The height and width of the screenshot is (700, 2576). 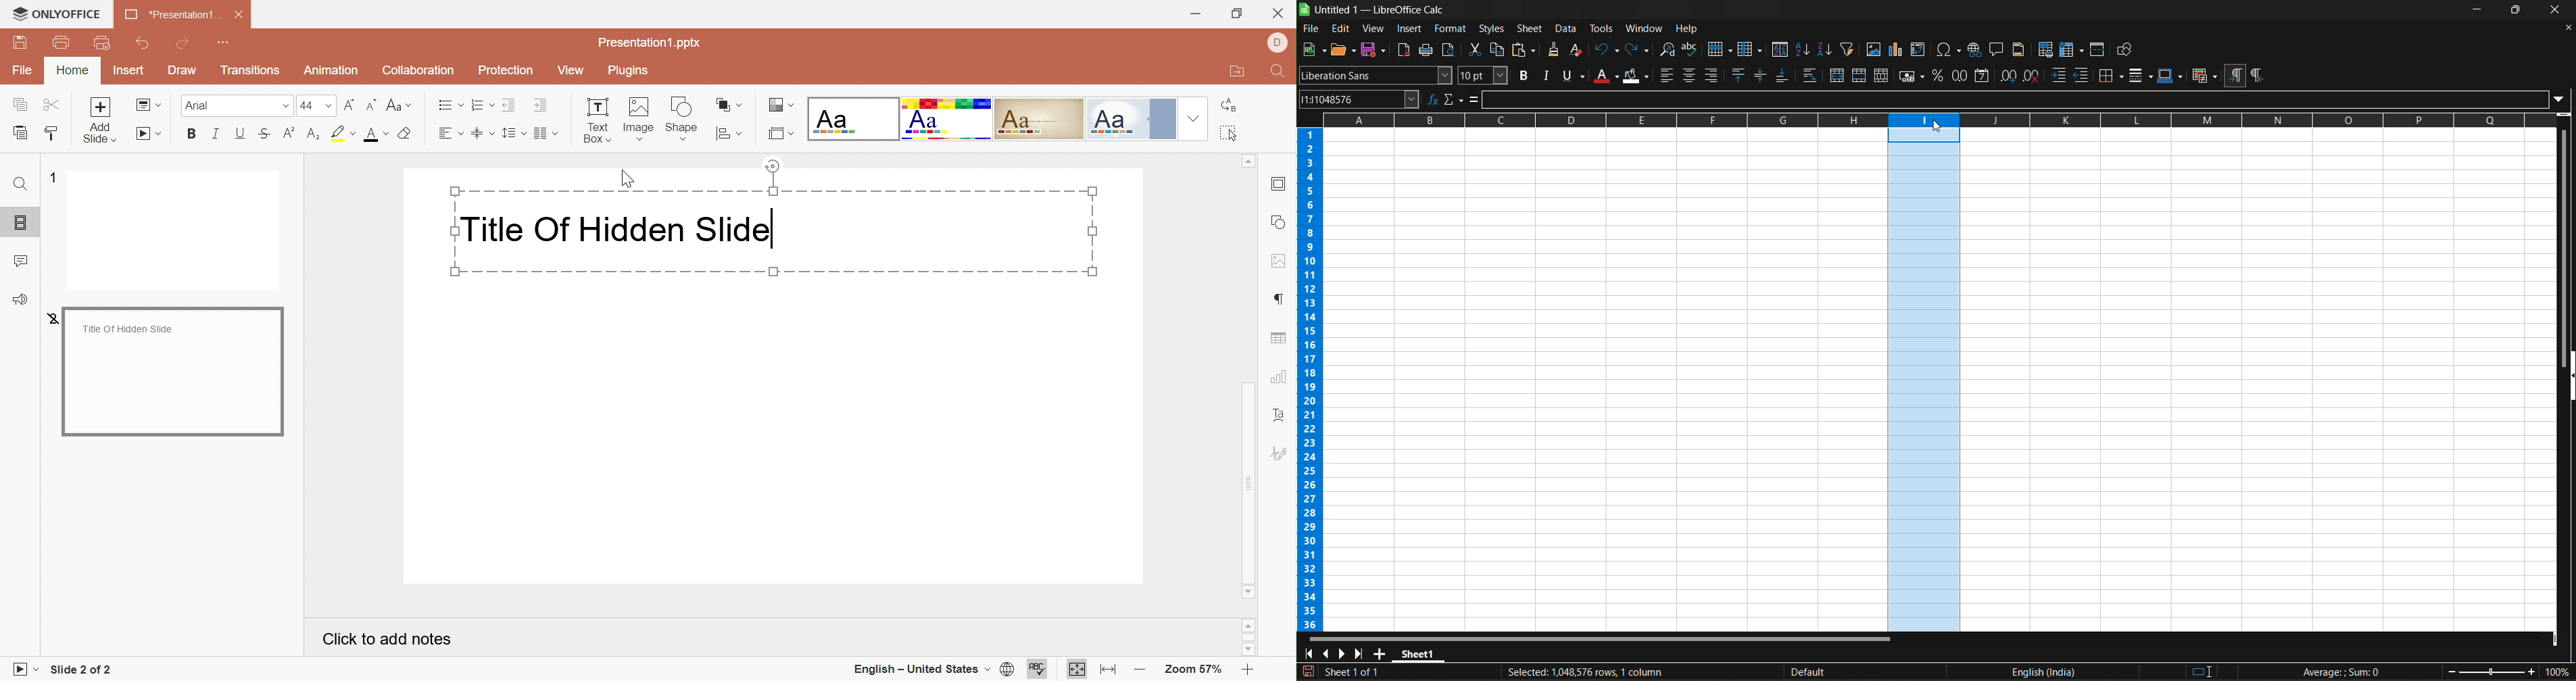 What do you see at coordinates (1999, 49) in the screenshot?
I see `insert comment` at bounding box center [1999, 49].